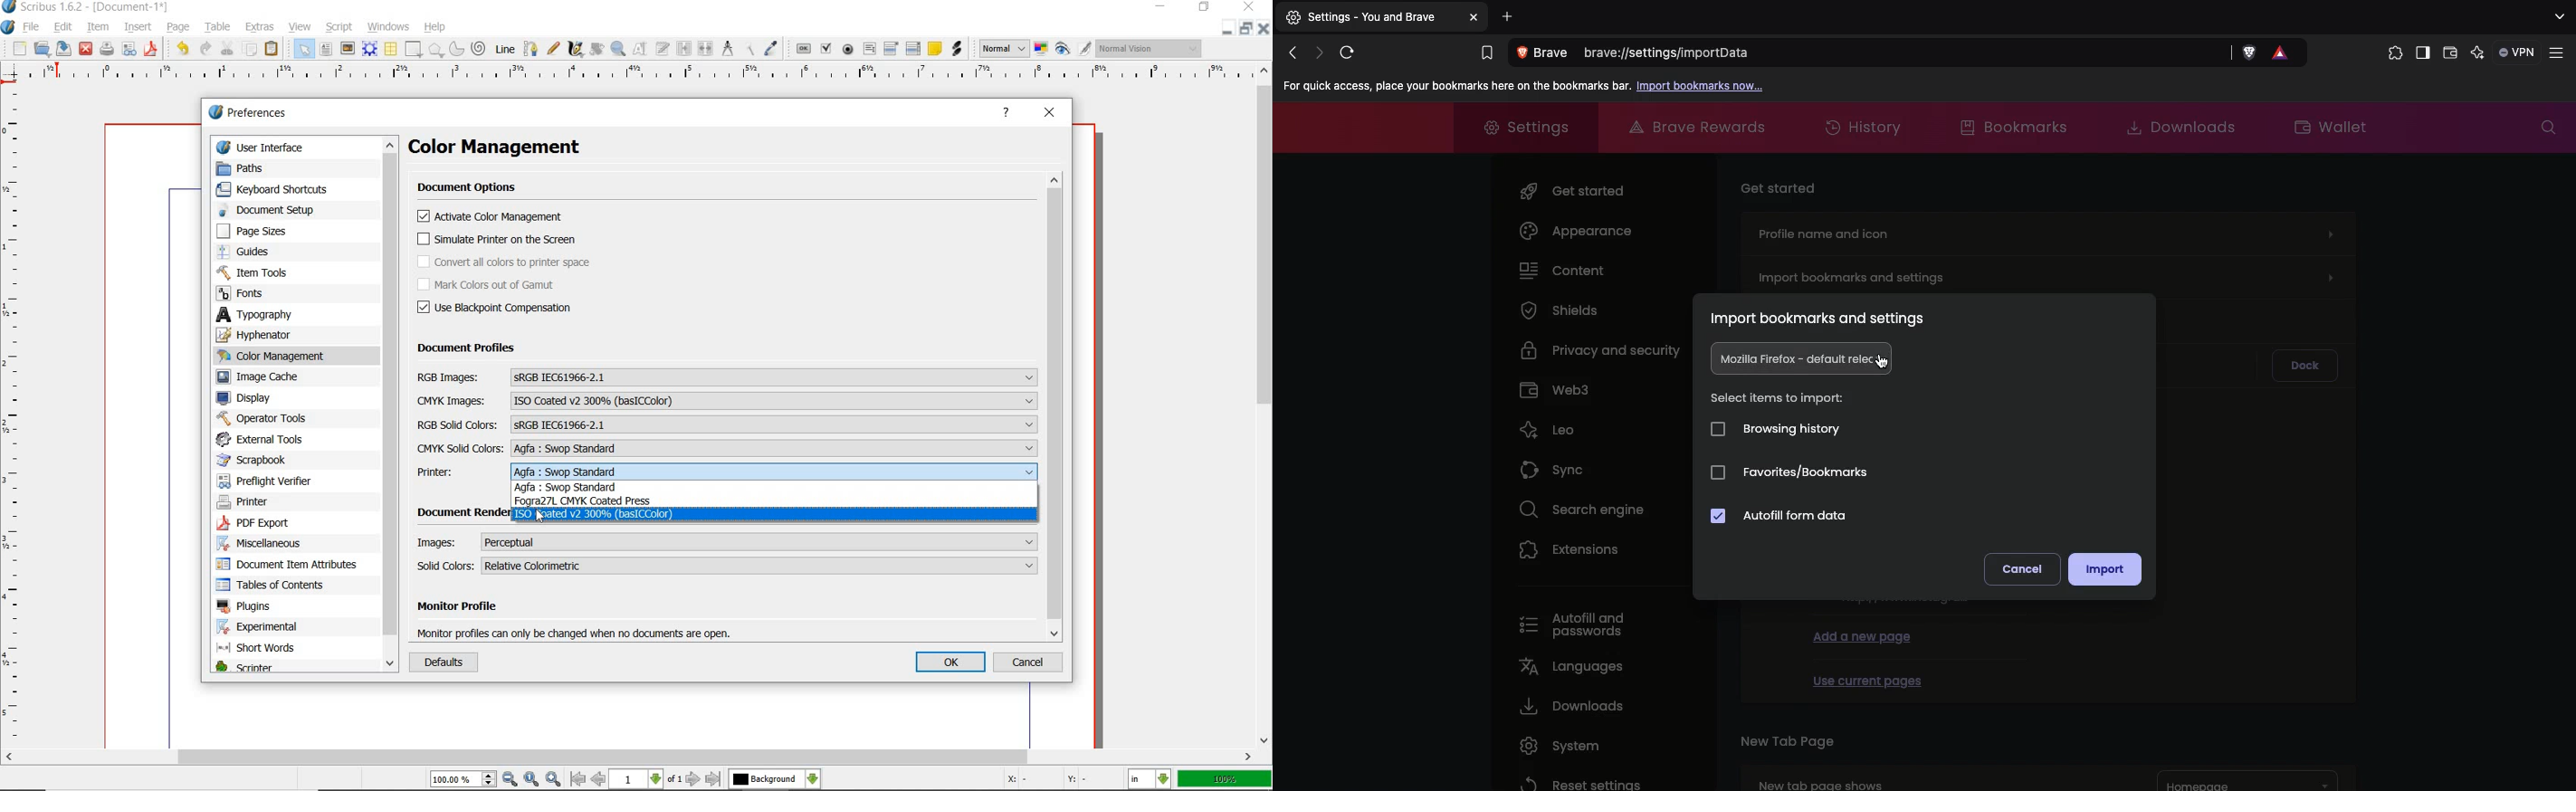 This screenshot has height=812, width=2576. Describe the element at coordinates (280, 190) in the screenshot. I see `keyboard shortcuts` at that location.